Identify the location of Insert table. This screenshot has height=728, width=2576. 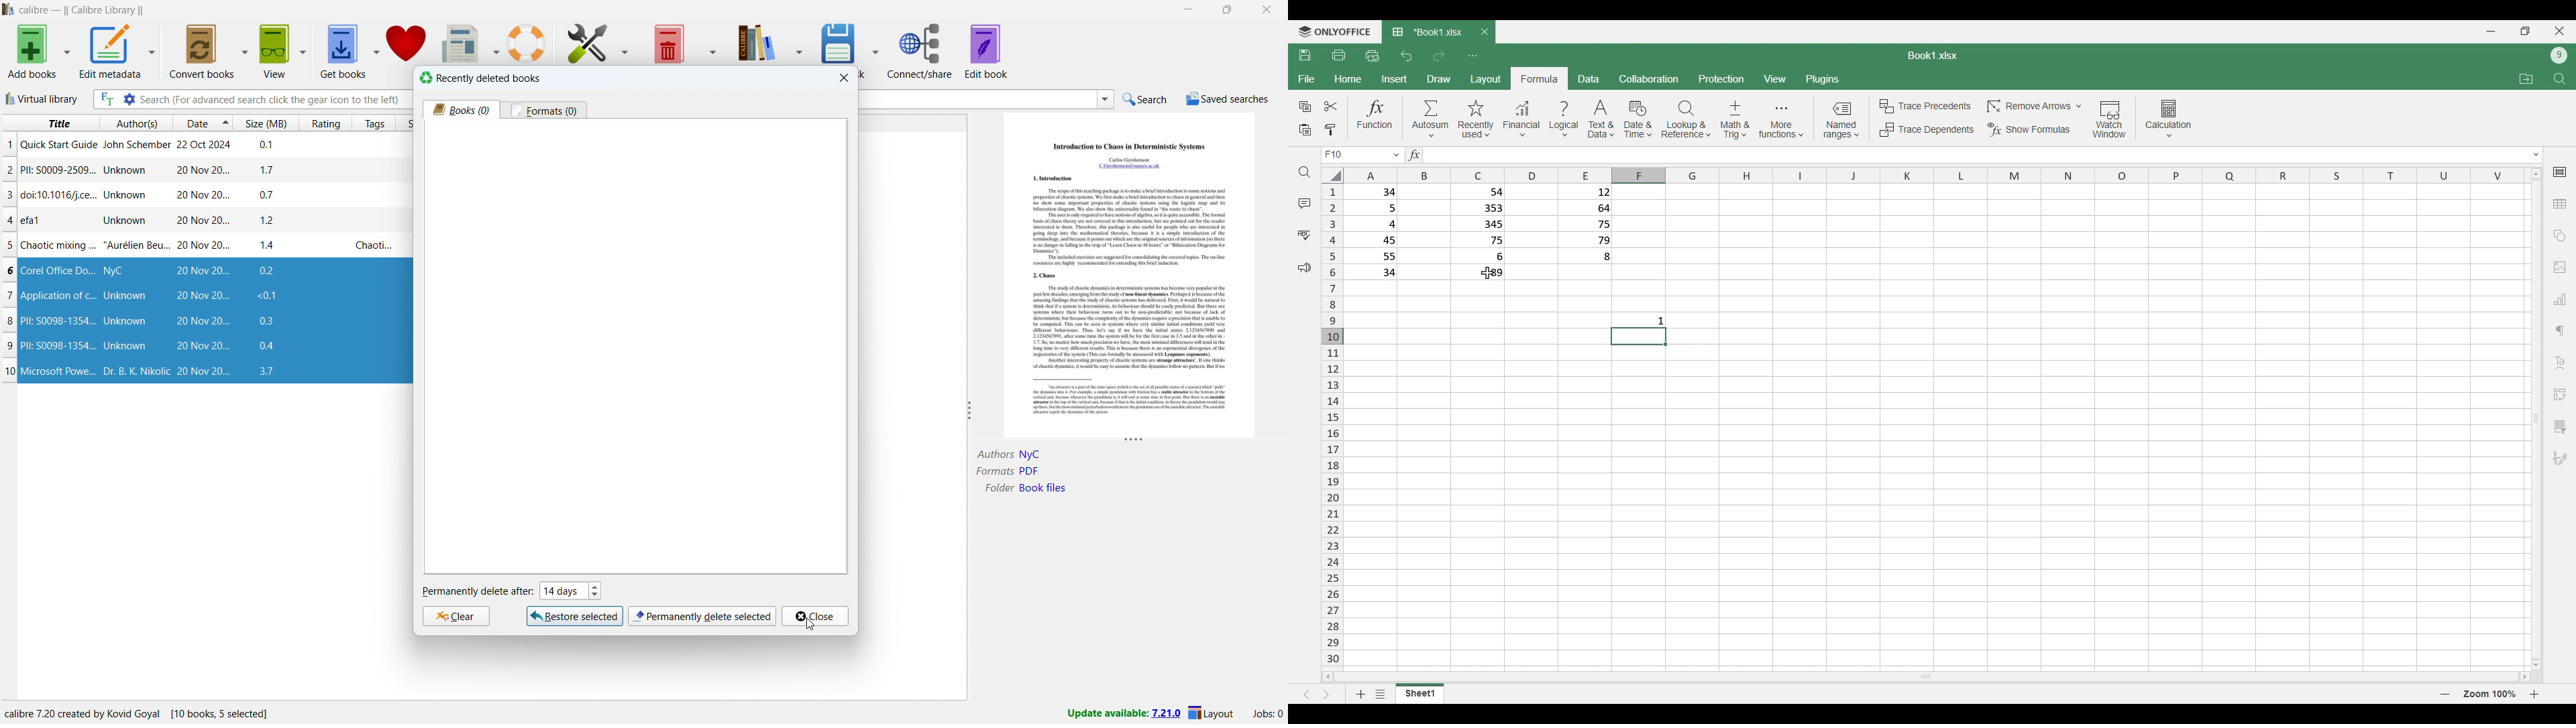
(2560, 204).